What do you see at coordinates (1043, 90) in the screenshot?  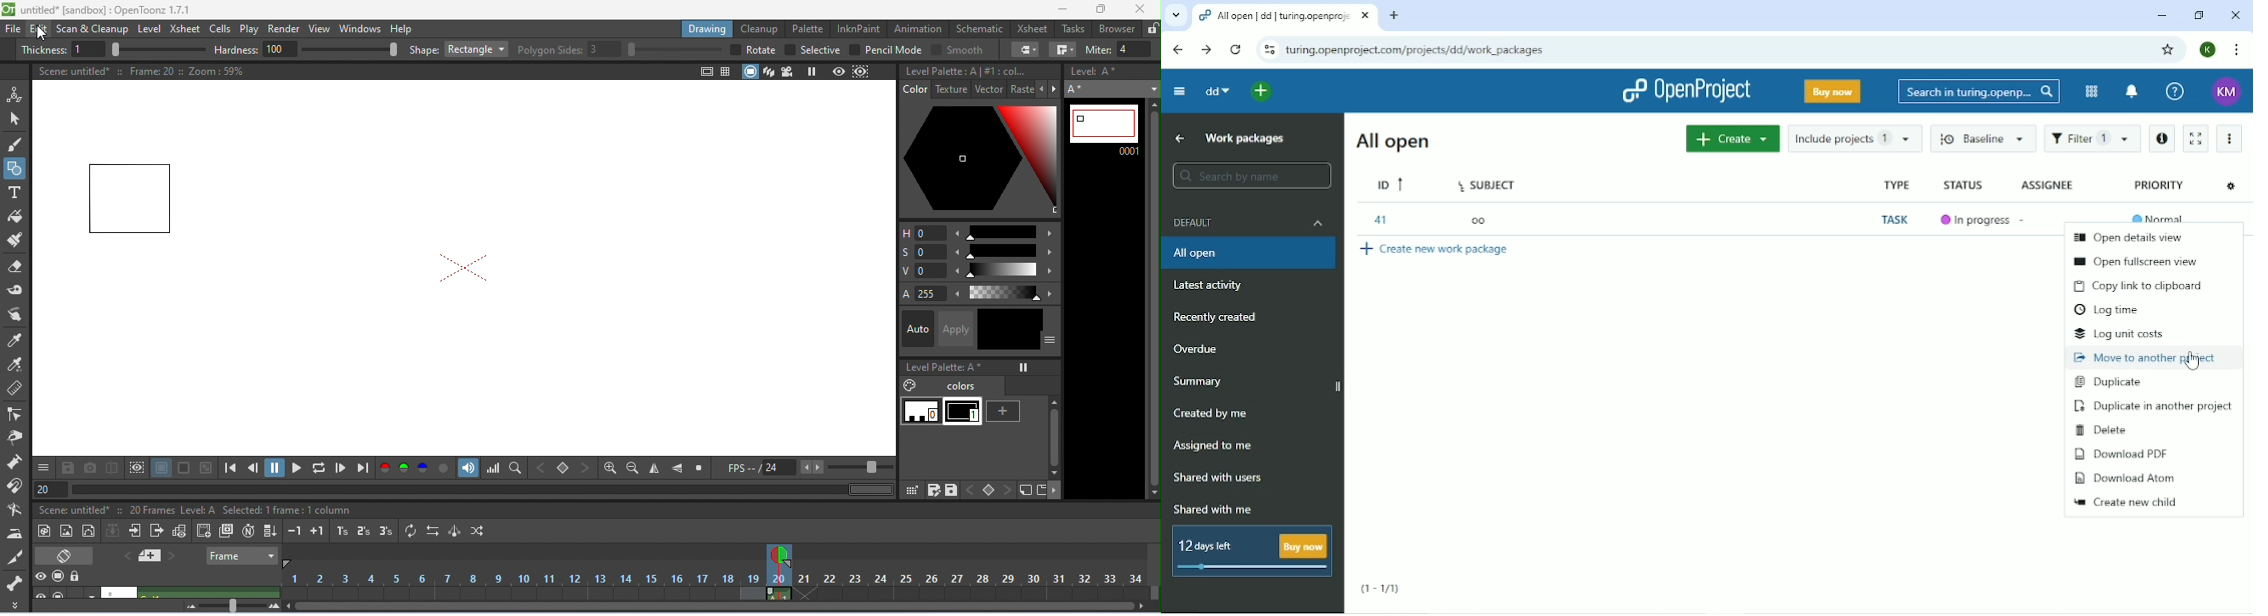 I see `previous` at bounding box center [1043, 90].